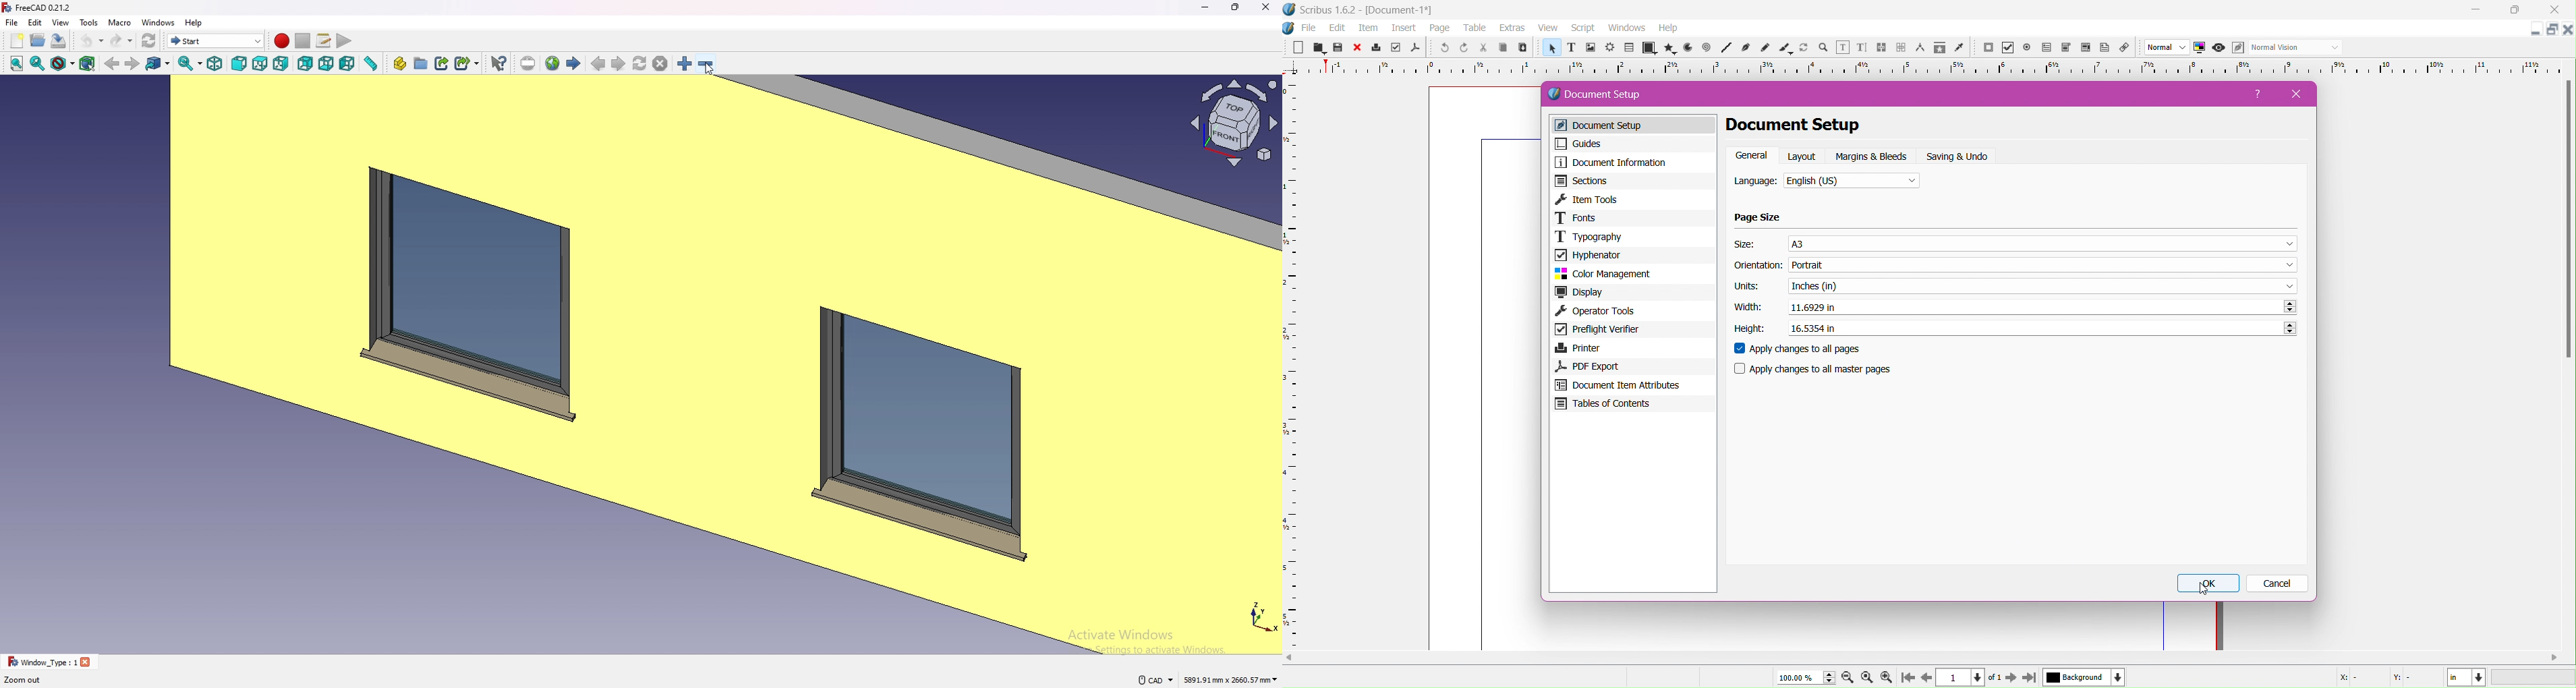 The height and width of the screenshot is (700, 2576). What do you see at coordinates (619, 64) in the screenshot?
I see `next page` at bounding box center [619, 64].